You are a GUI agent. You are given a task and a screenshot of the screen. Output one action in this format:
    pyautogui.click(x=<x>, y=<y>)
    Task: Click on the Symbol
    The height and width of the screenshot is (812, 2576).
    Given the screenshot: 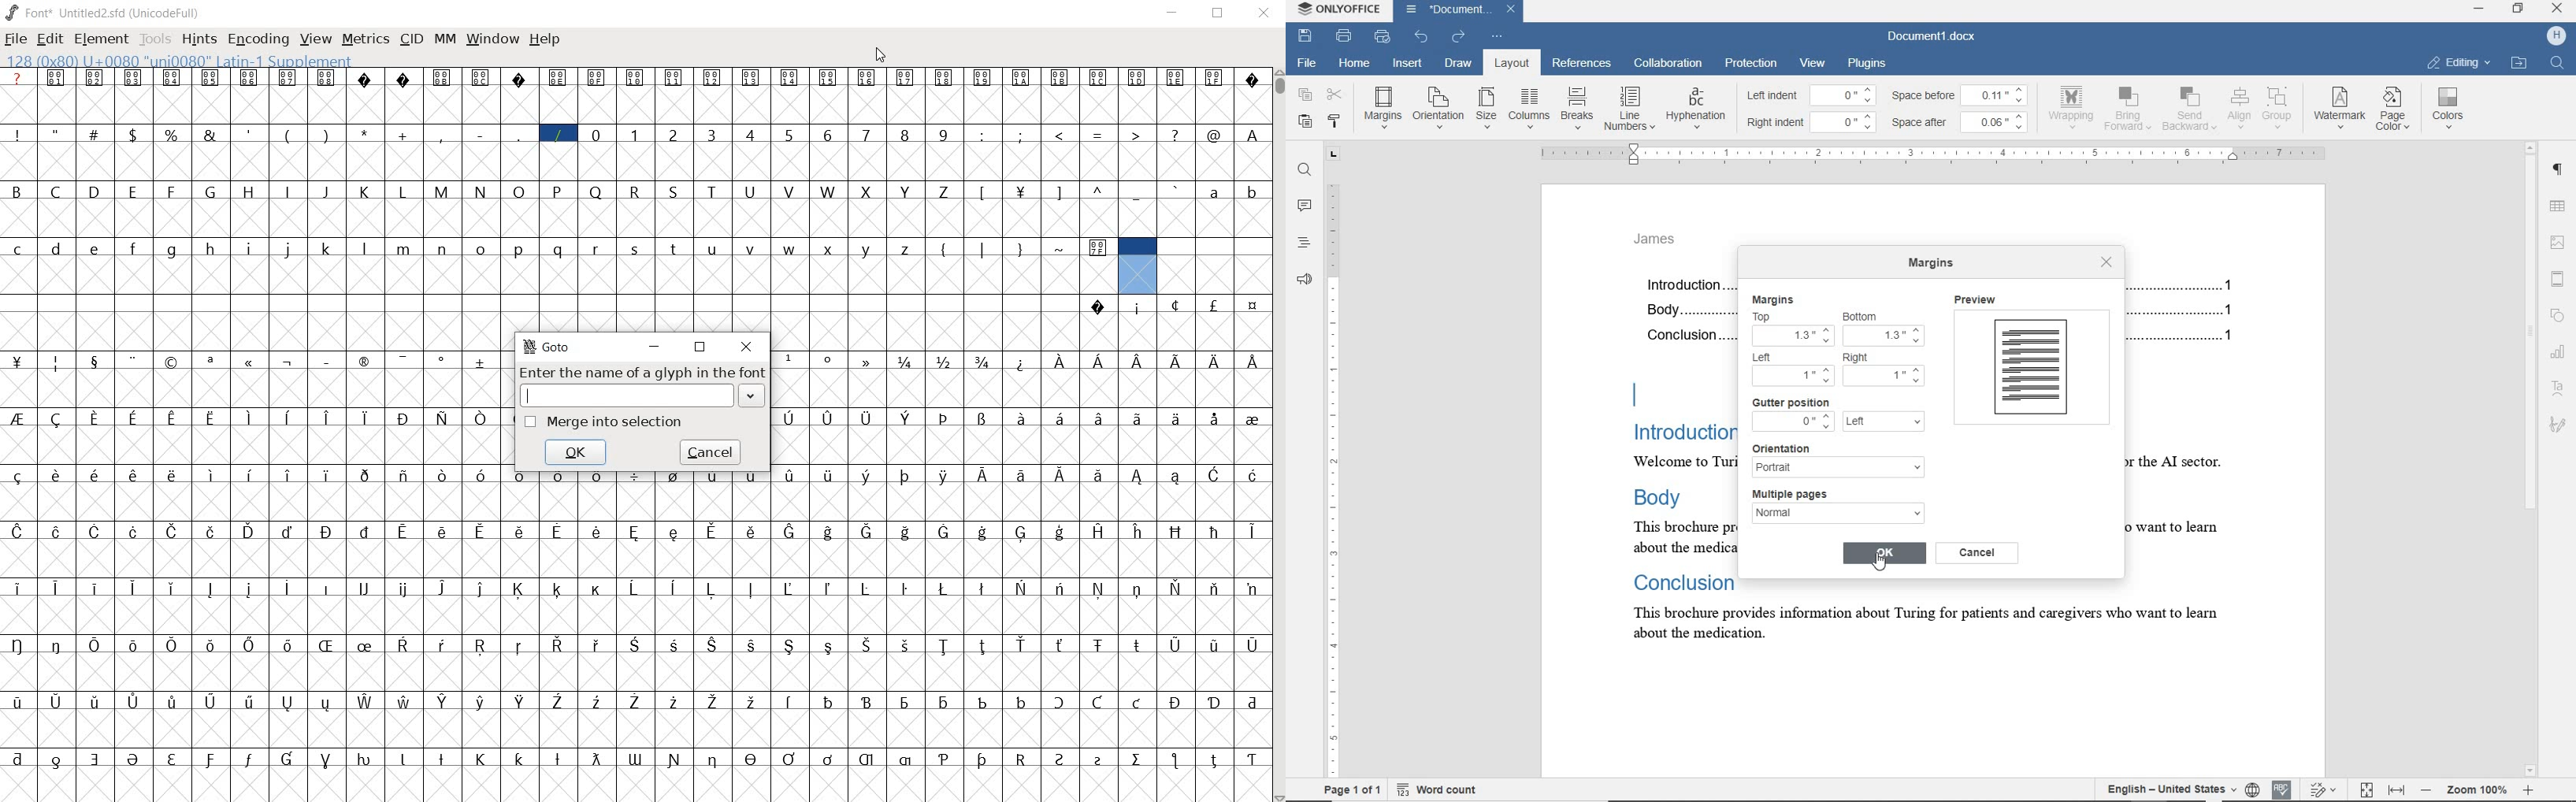 What is the action you would take?
    pyautogui.click(x=1022, y=700)
    